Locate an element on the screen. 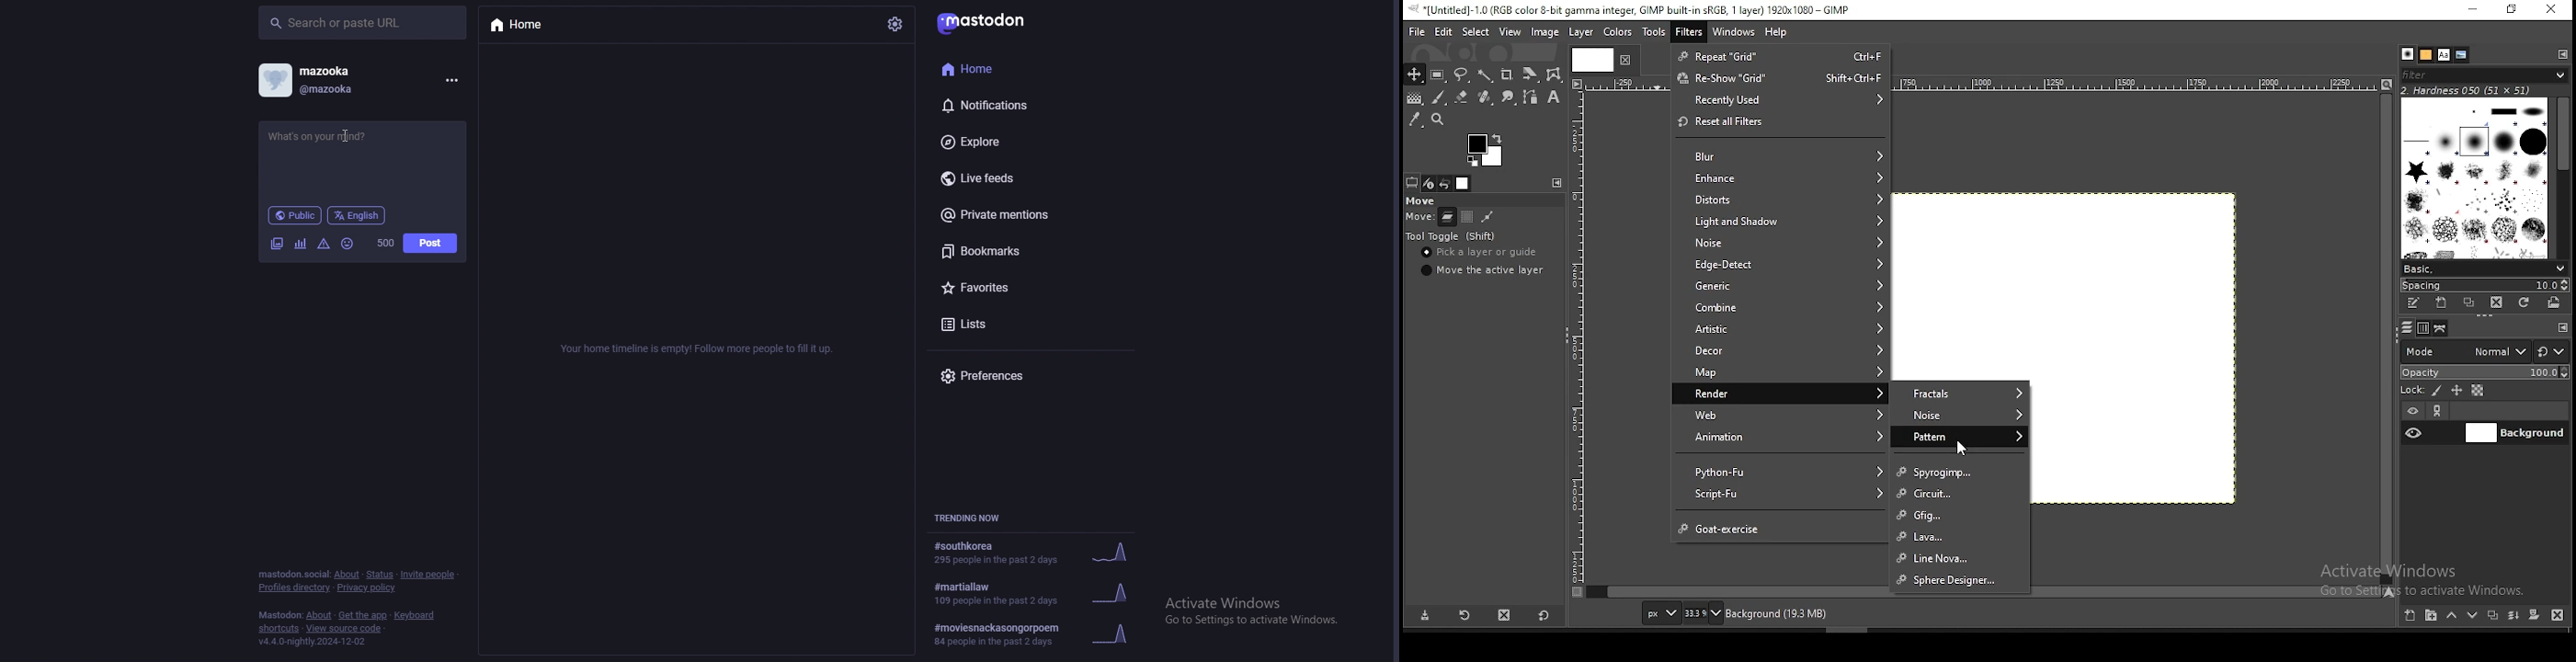 This screenshot has height=672, width=2576. get the app is located at coordinates (365, 615).